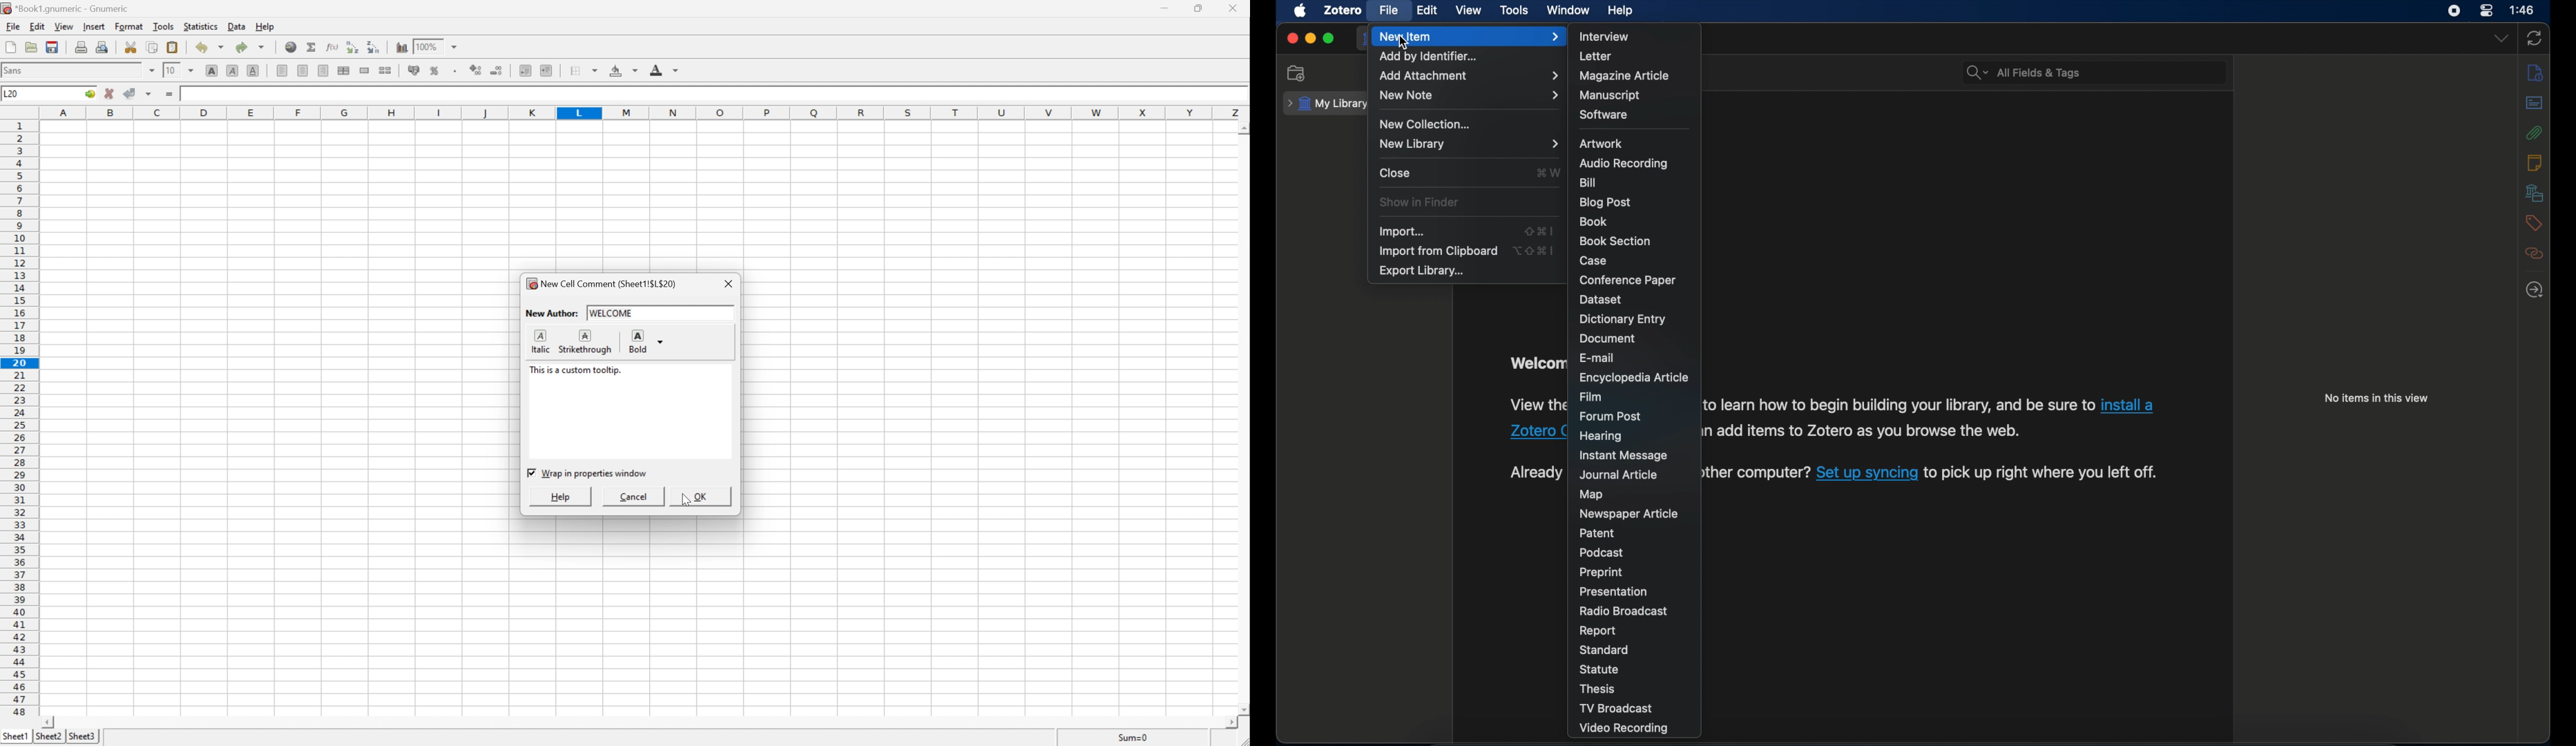 Image resolution: width=2576 pixels, height=756 pixels. I want to click on letter, so click(1595, 56).